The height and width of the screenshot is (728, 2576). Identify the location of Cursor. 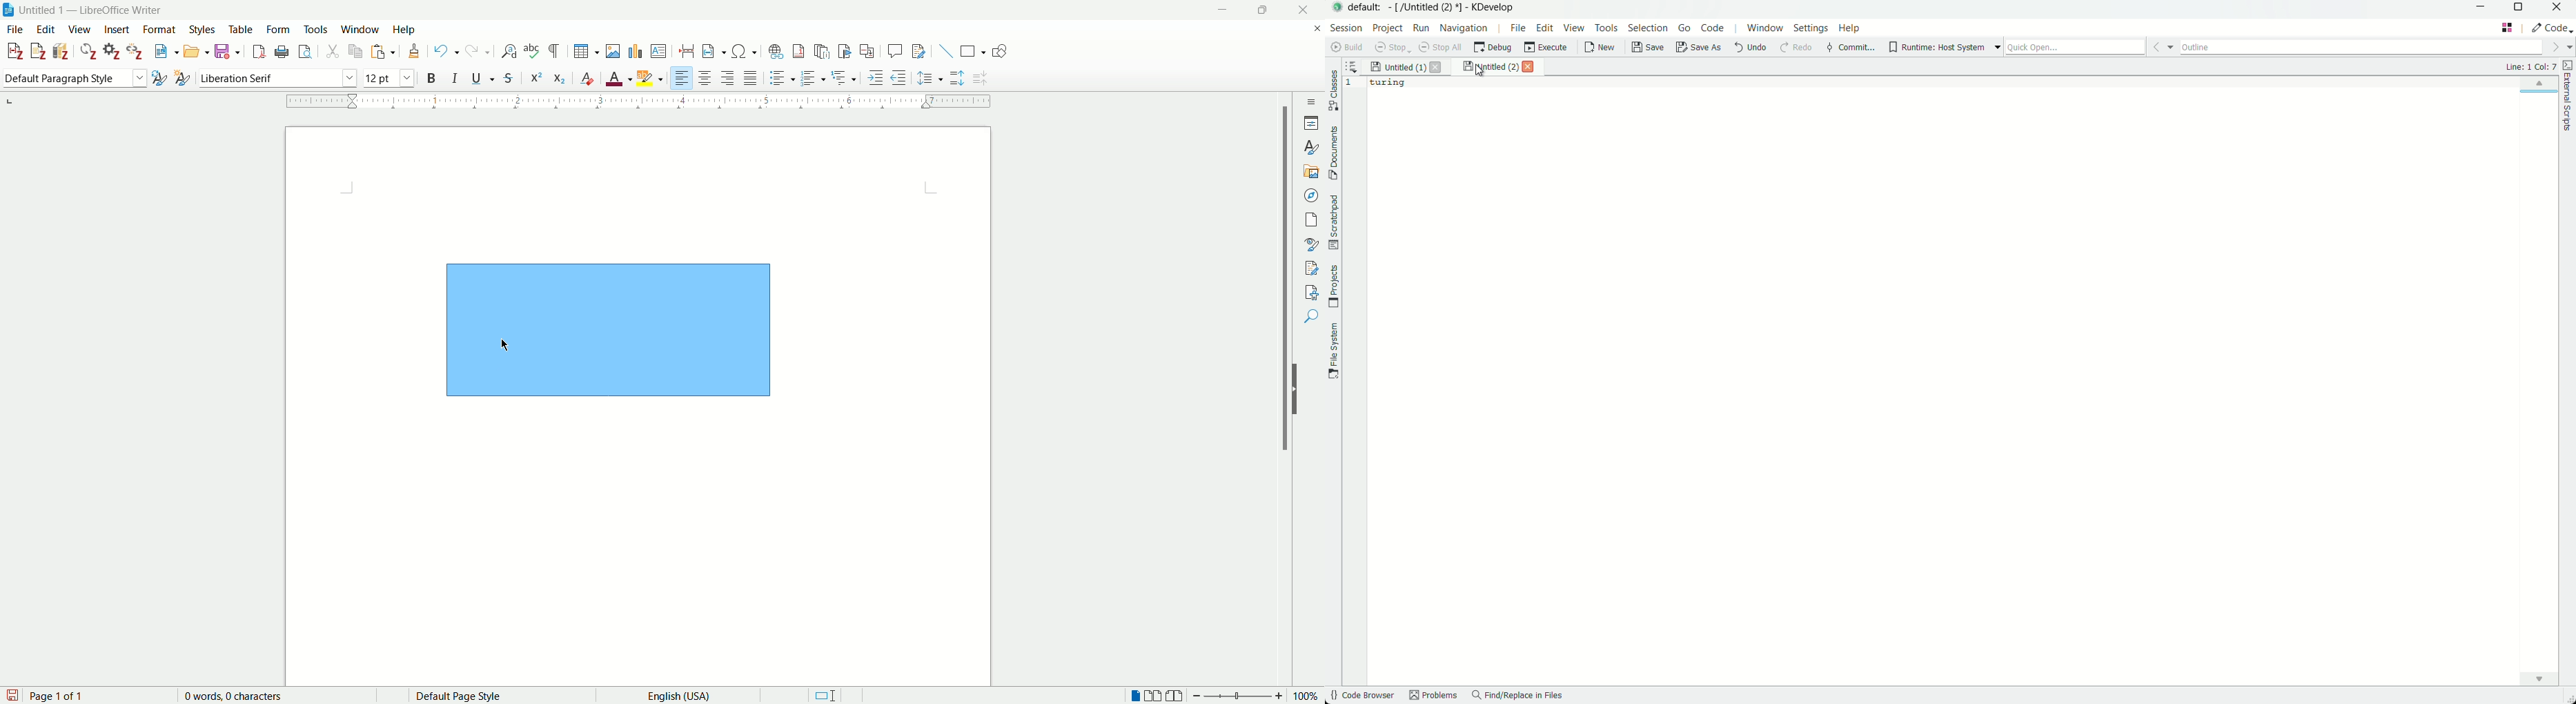
(505, 344).